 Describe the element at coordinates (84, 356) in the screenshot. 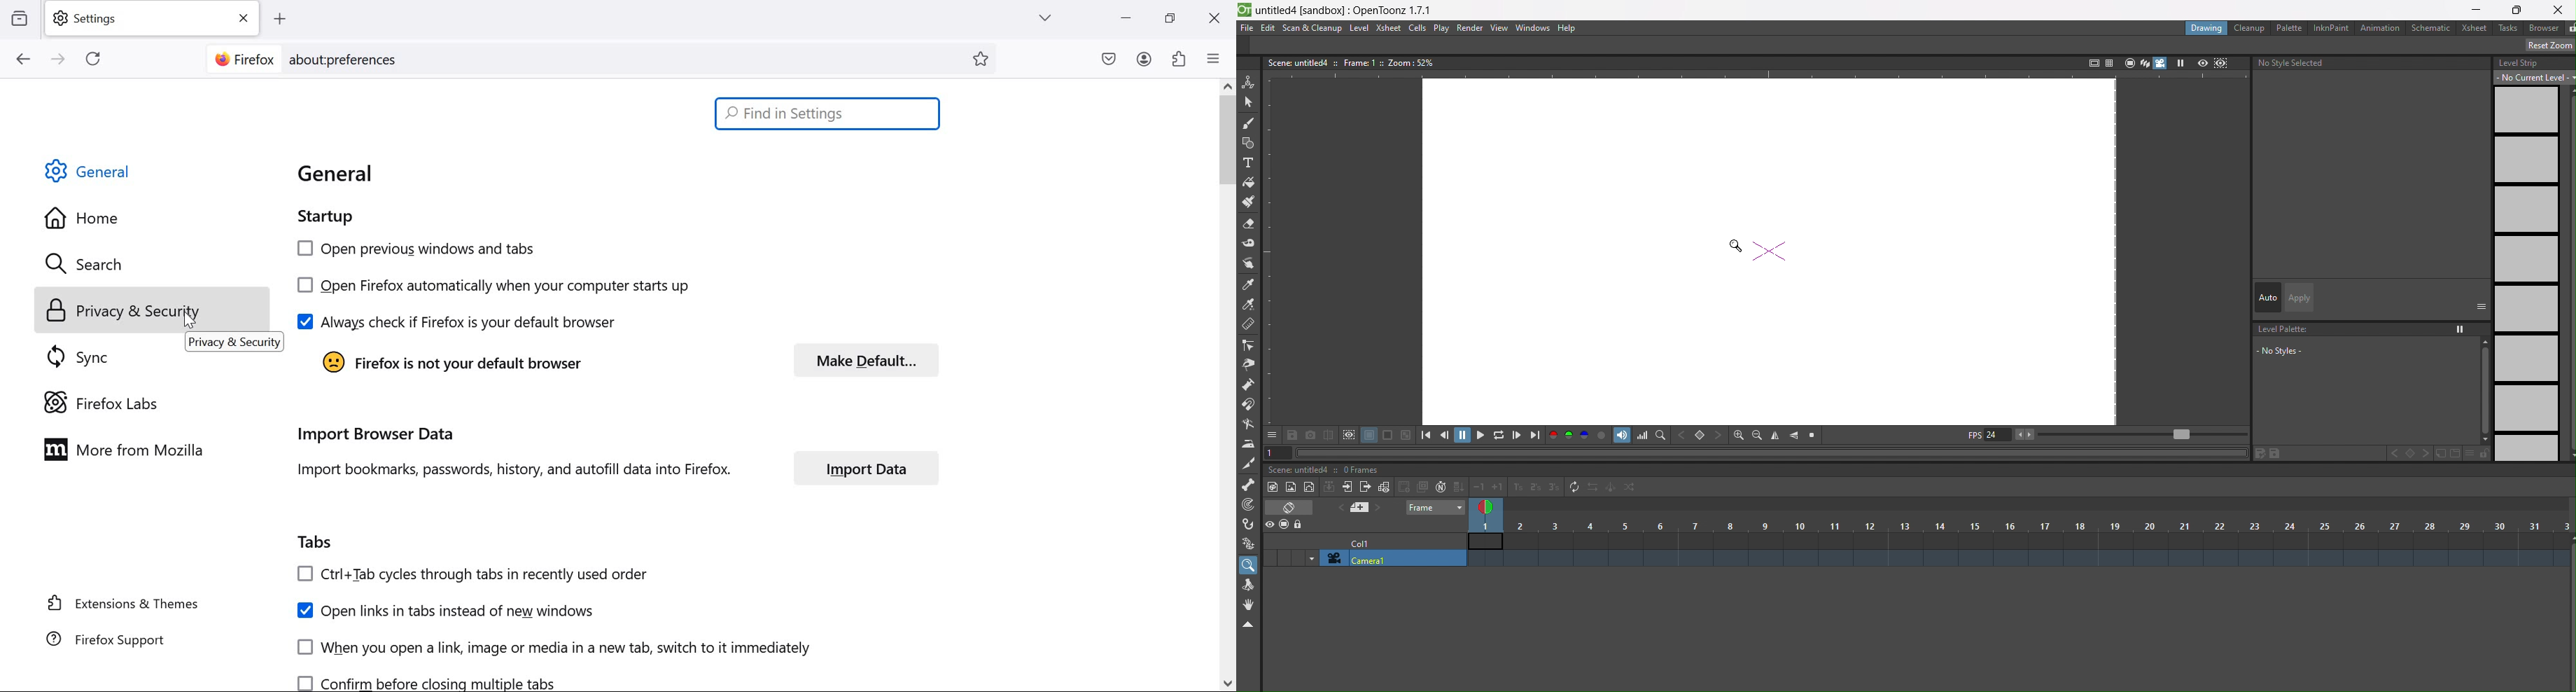

I see `sync` at that location.